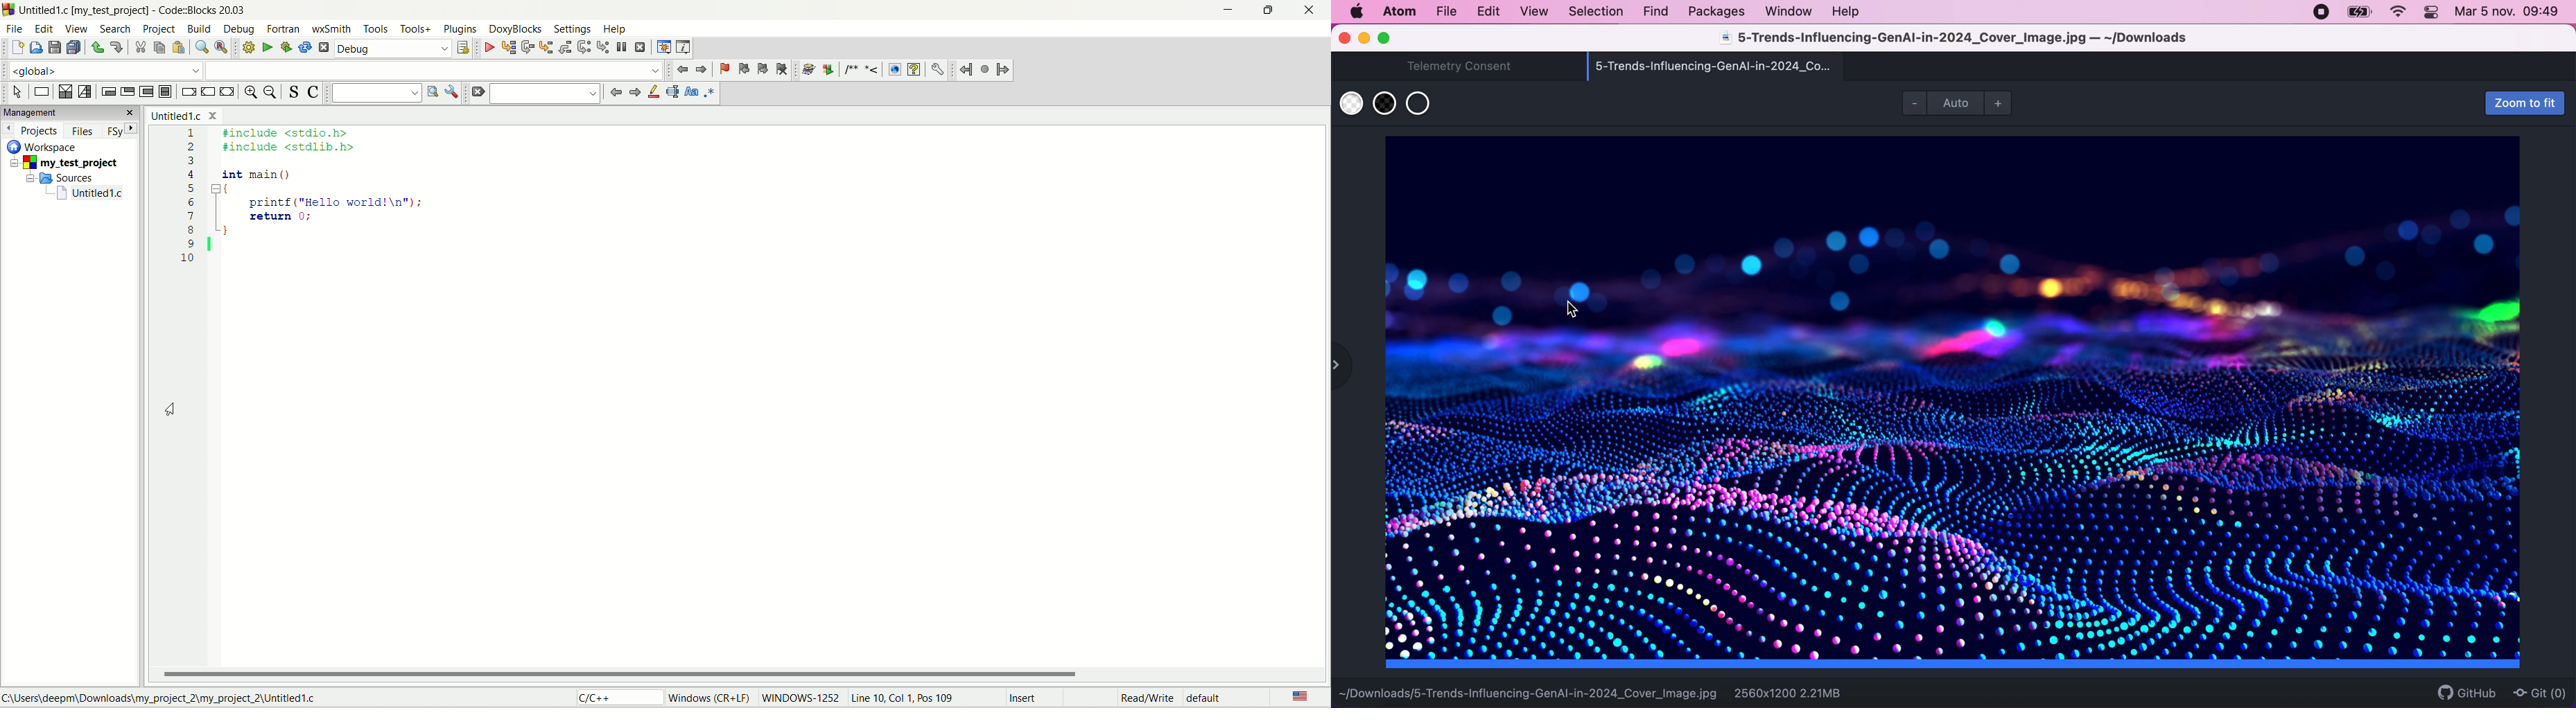 Image resolution: width=2576 pixels, height=728 pixels. Describe the element at coordinates (763, 69) in the screenshot. I see `next bookmark` at that location.